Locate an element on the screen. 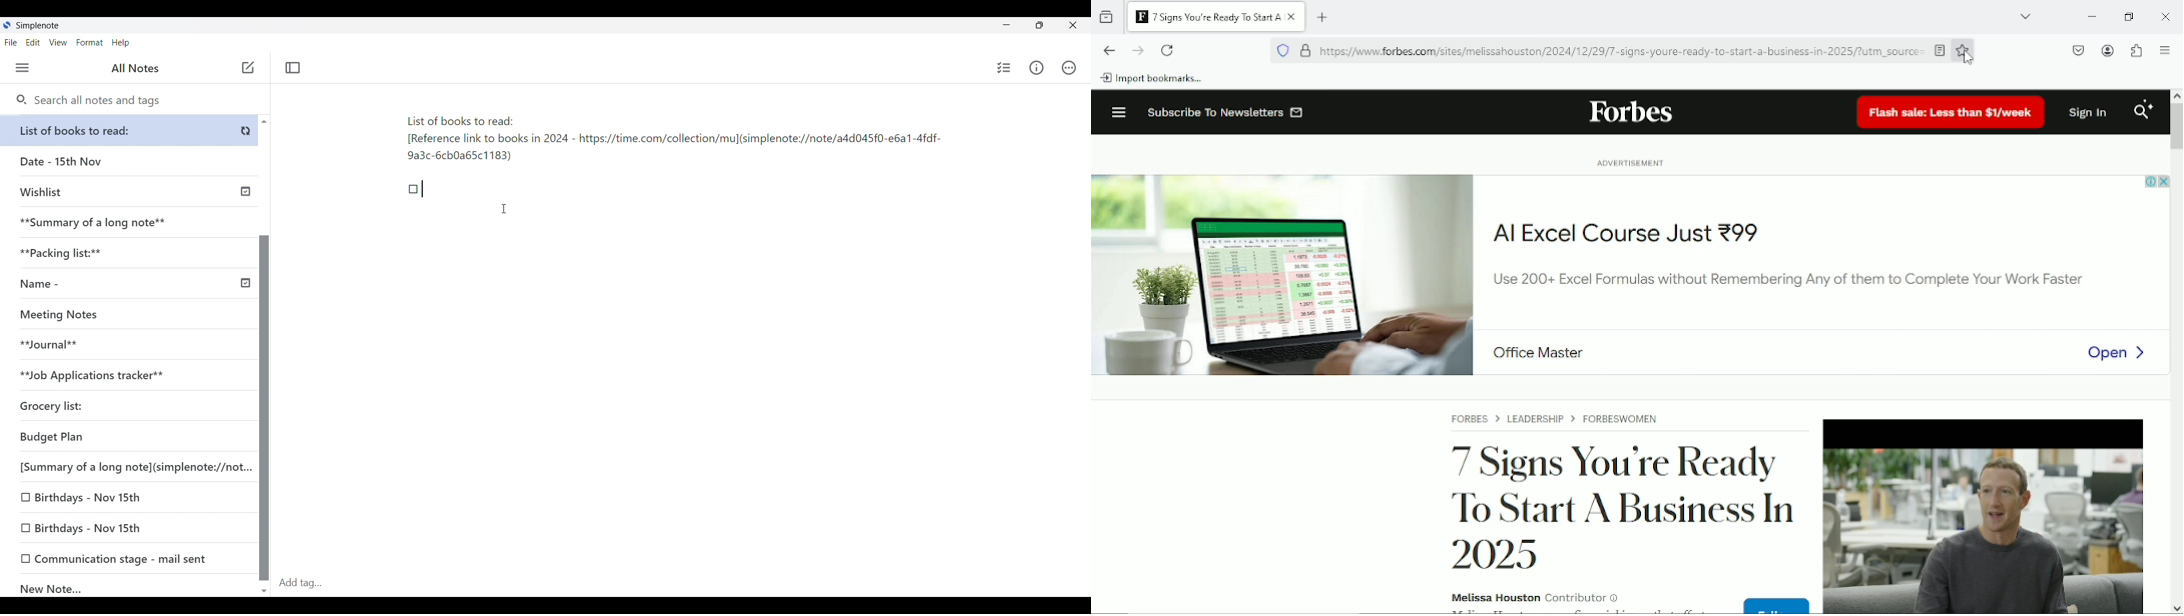  Info is located at coordinates (1037, 68).